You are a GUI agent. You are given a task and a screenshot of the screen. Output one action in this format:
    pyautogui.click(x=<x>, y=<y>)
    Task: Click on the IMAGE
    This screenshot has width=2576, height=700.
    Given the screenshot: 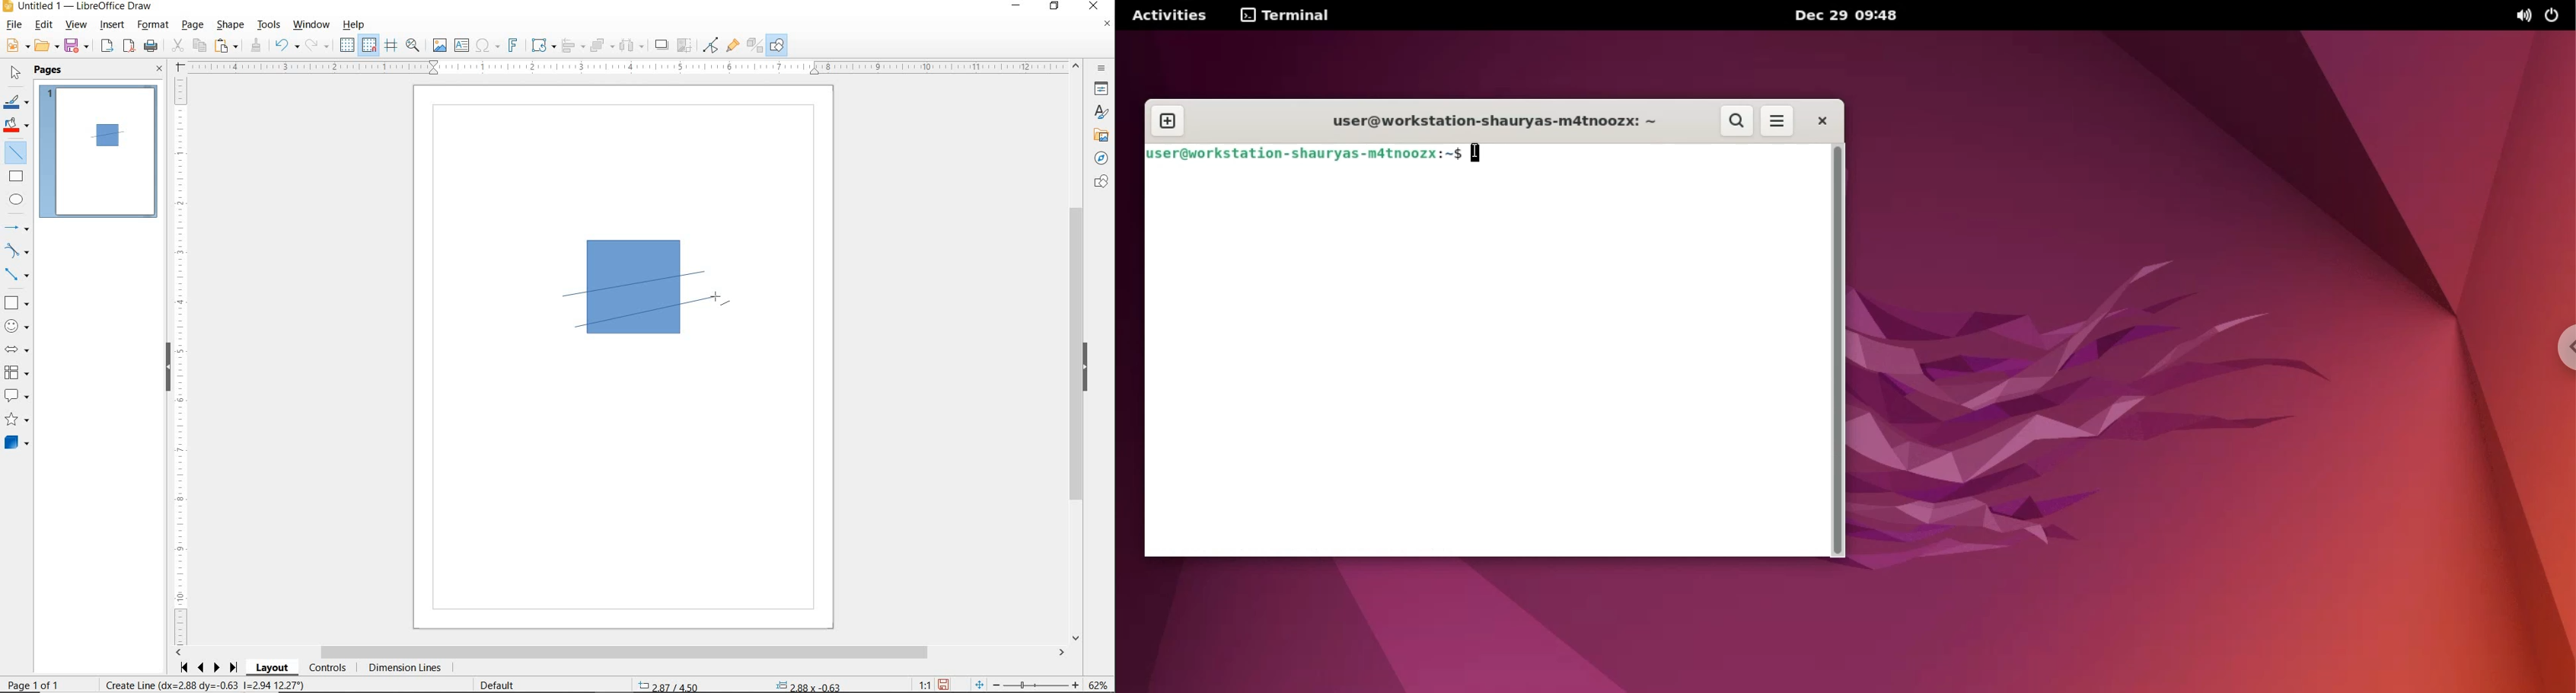 What is the action you would take?
    pyautogui.click(x=439, y=44)
    